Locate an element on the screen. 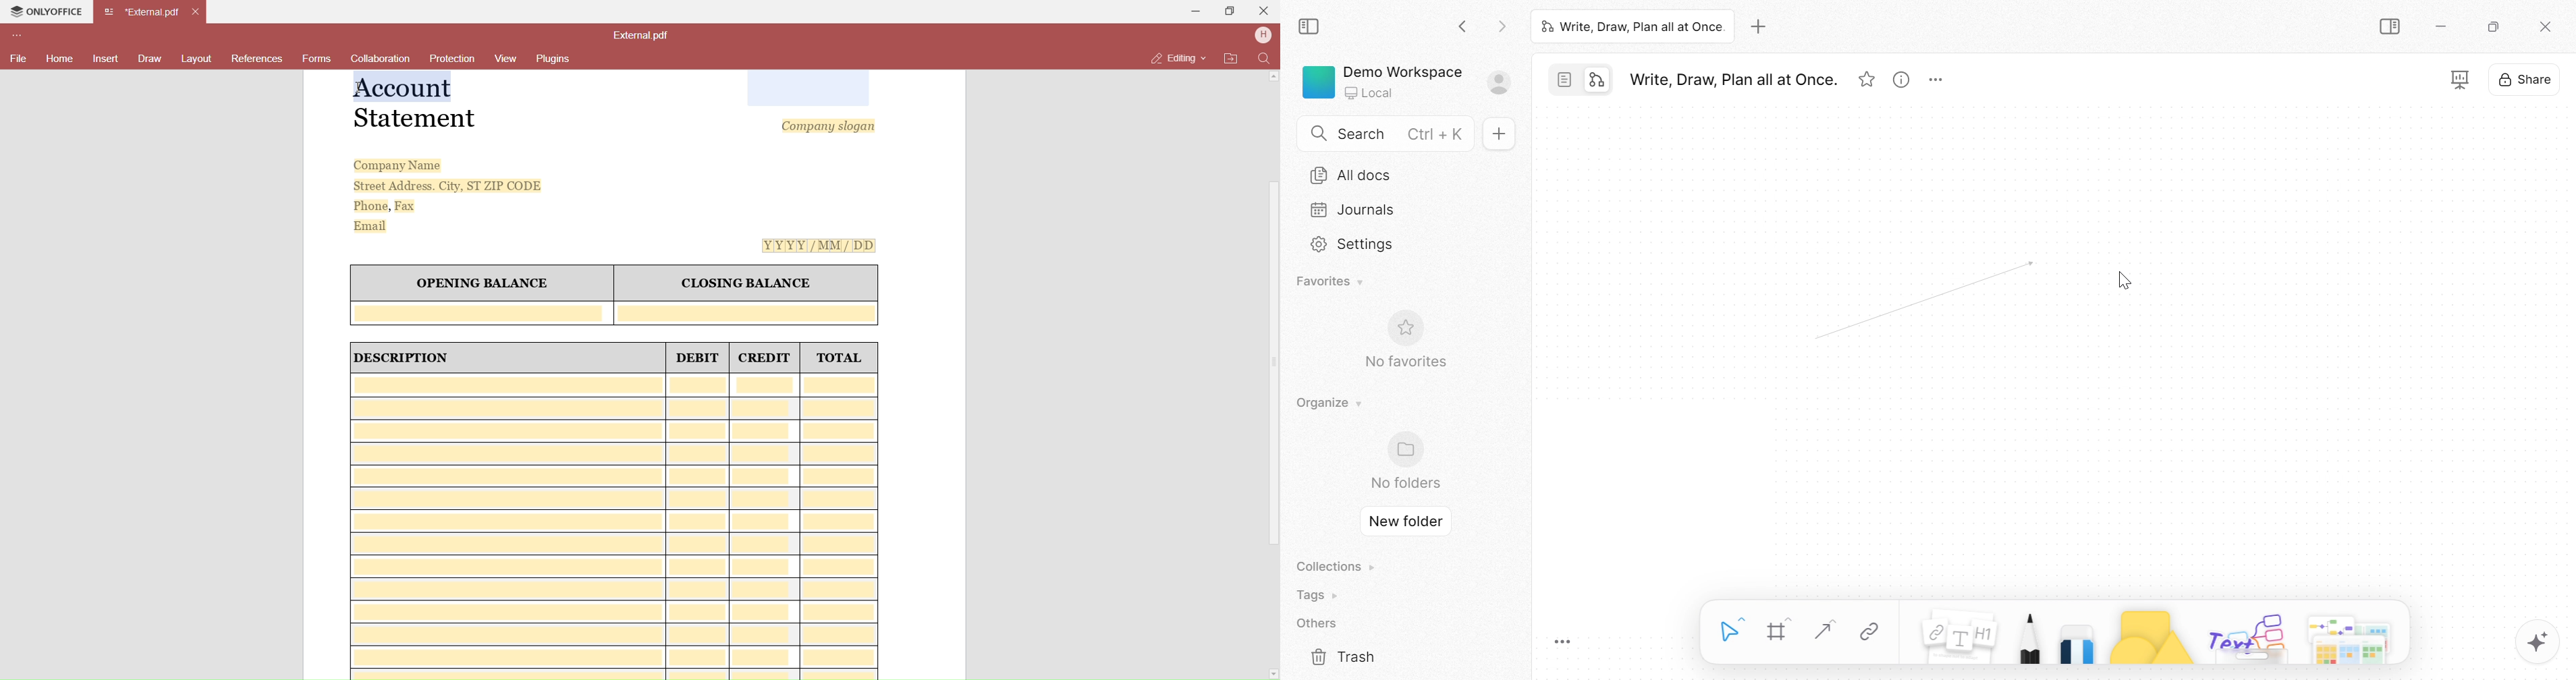 The width and height of the screenshot is (2576, 700). Trash is located at coordinates (1345, 658).